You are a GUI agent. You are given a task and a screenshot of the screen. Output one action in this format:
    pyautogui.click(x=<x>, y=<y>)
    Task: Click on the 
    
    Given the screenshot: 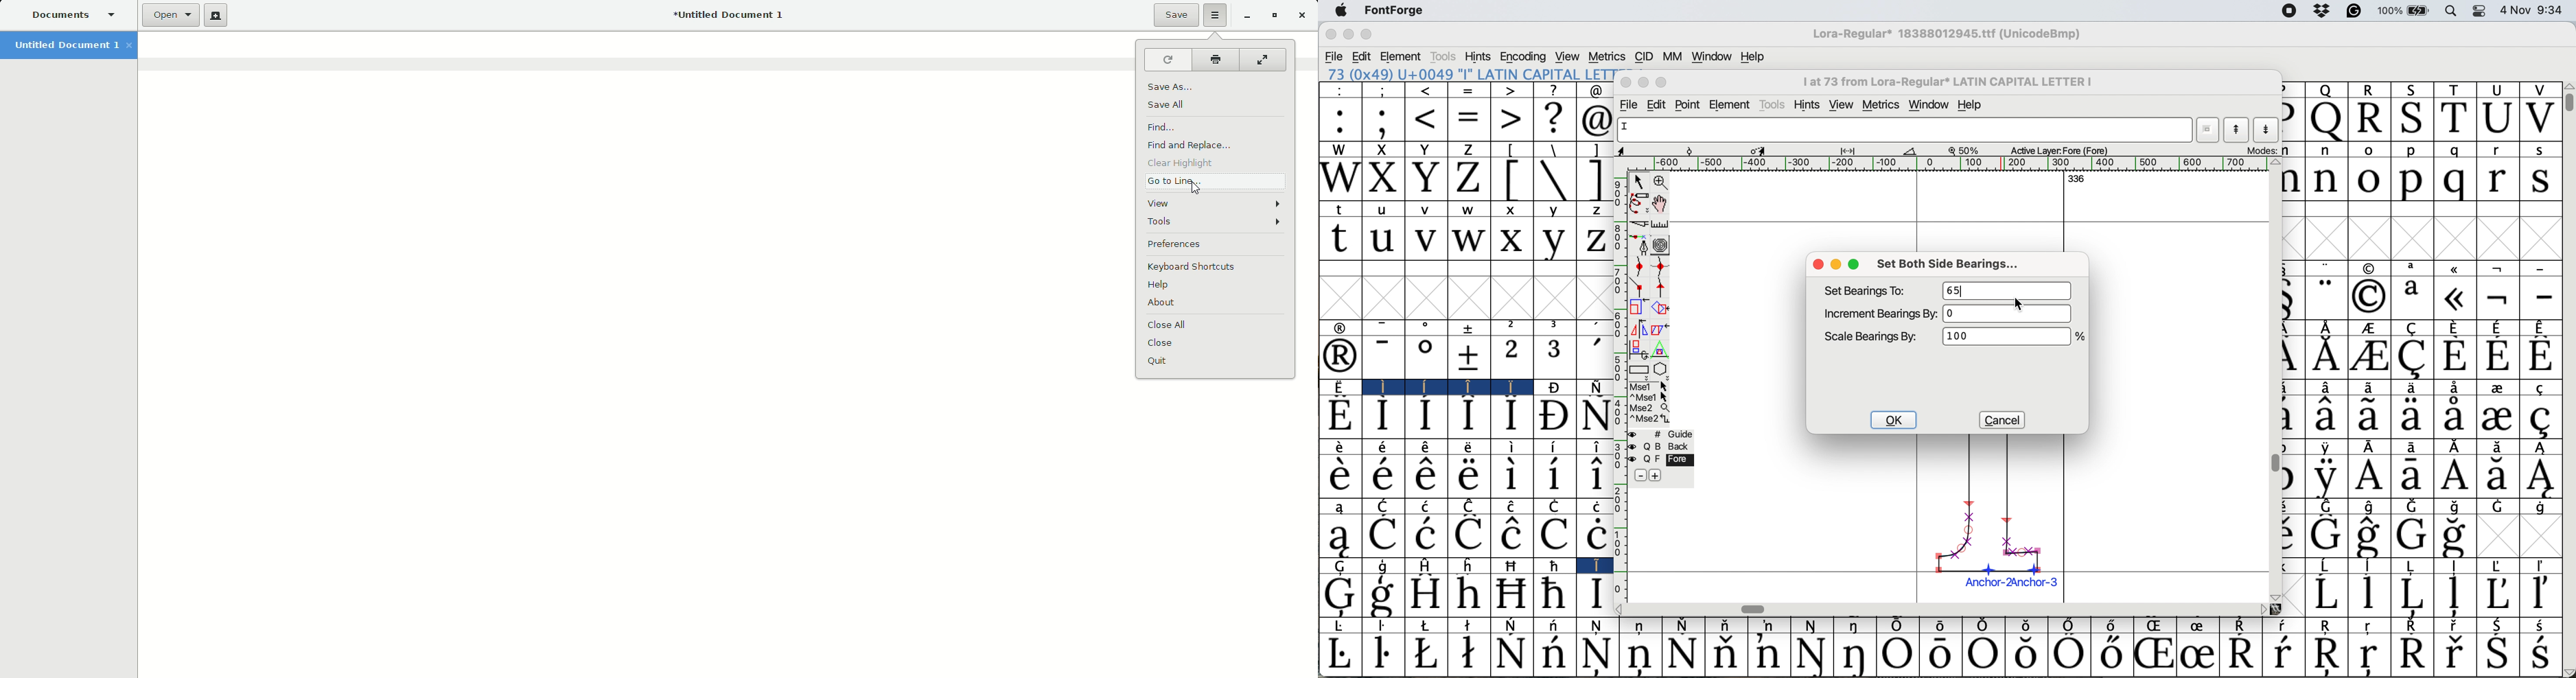 What is the action you would take?
    pyautogui.click(x=2076, y=179)
    